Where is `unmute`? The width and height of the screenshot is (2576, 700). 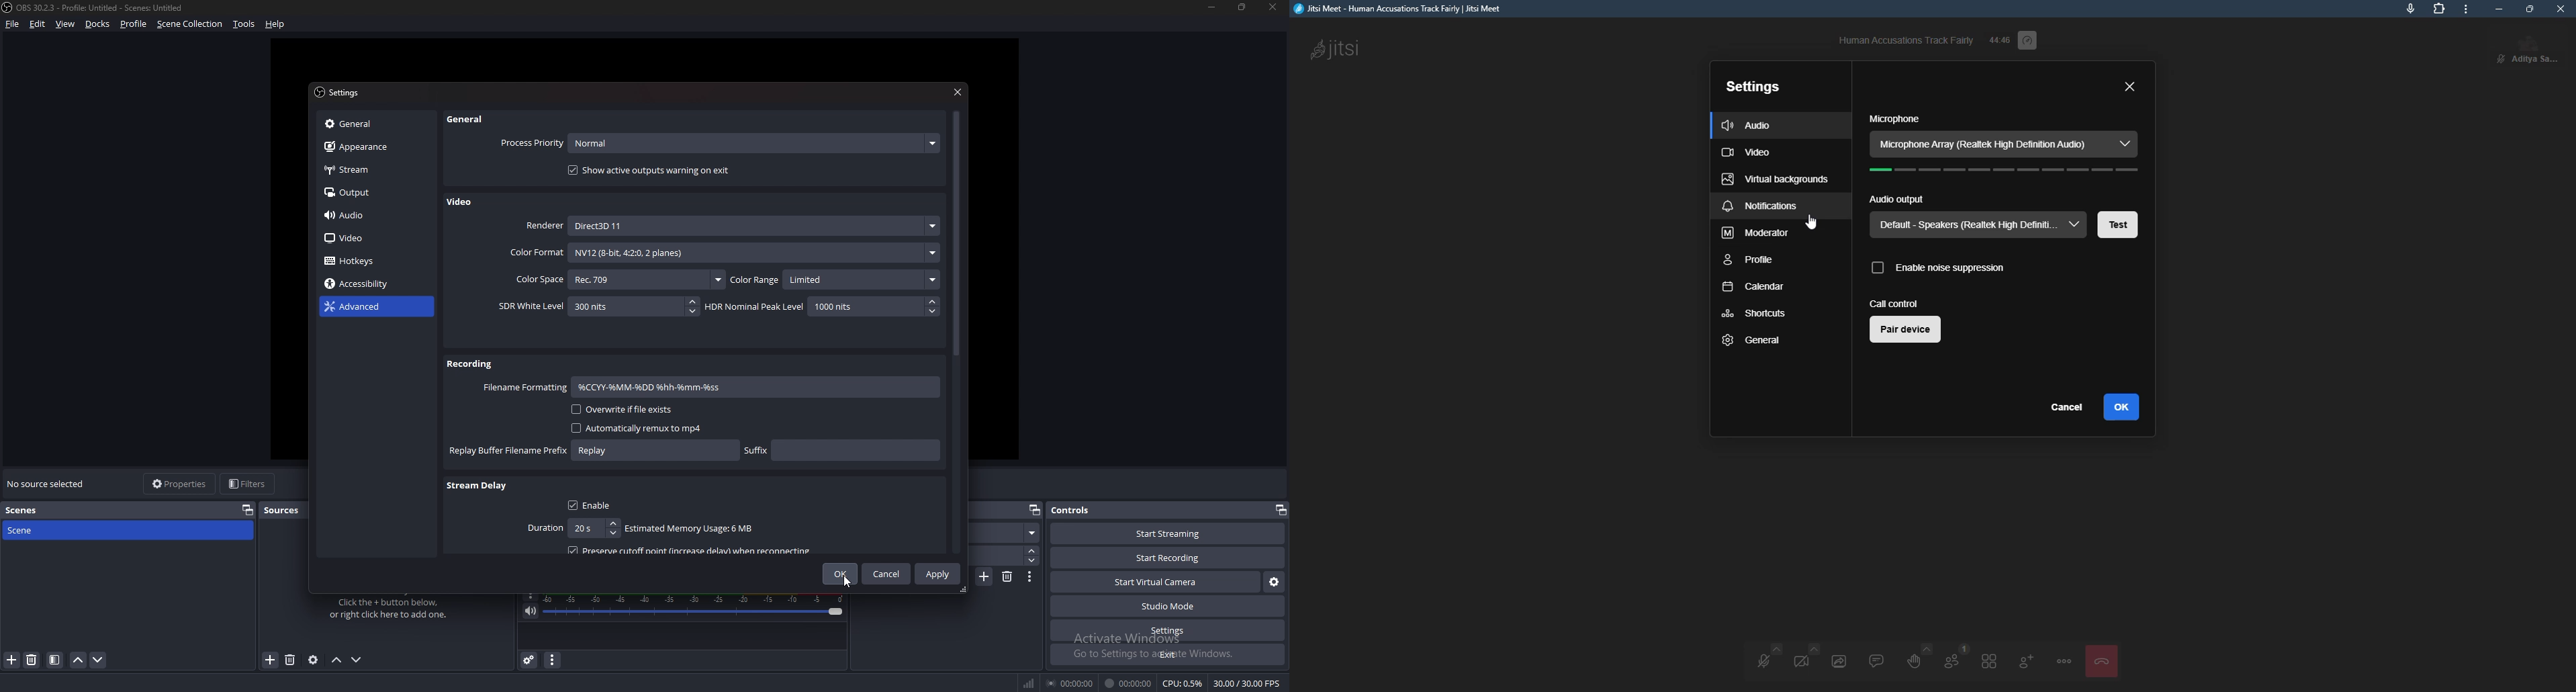
unmute is located at coordinates (2497, 58).